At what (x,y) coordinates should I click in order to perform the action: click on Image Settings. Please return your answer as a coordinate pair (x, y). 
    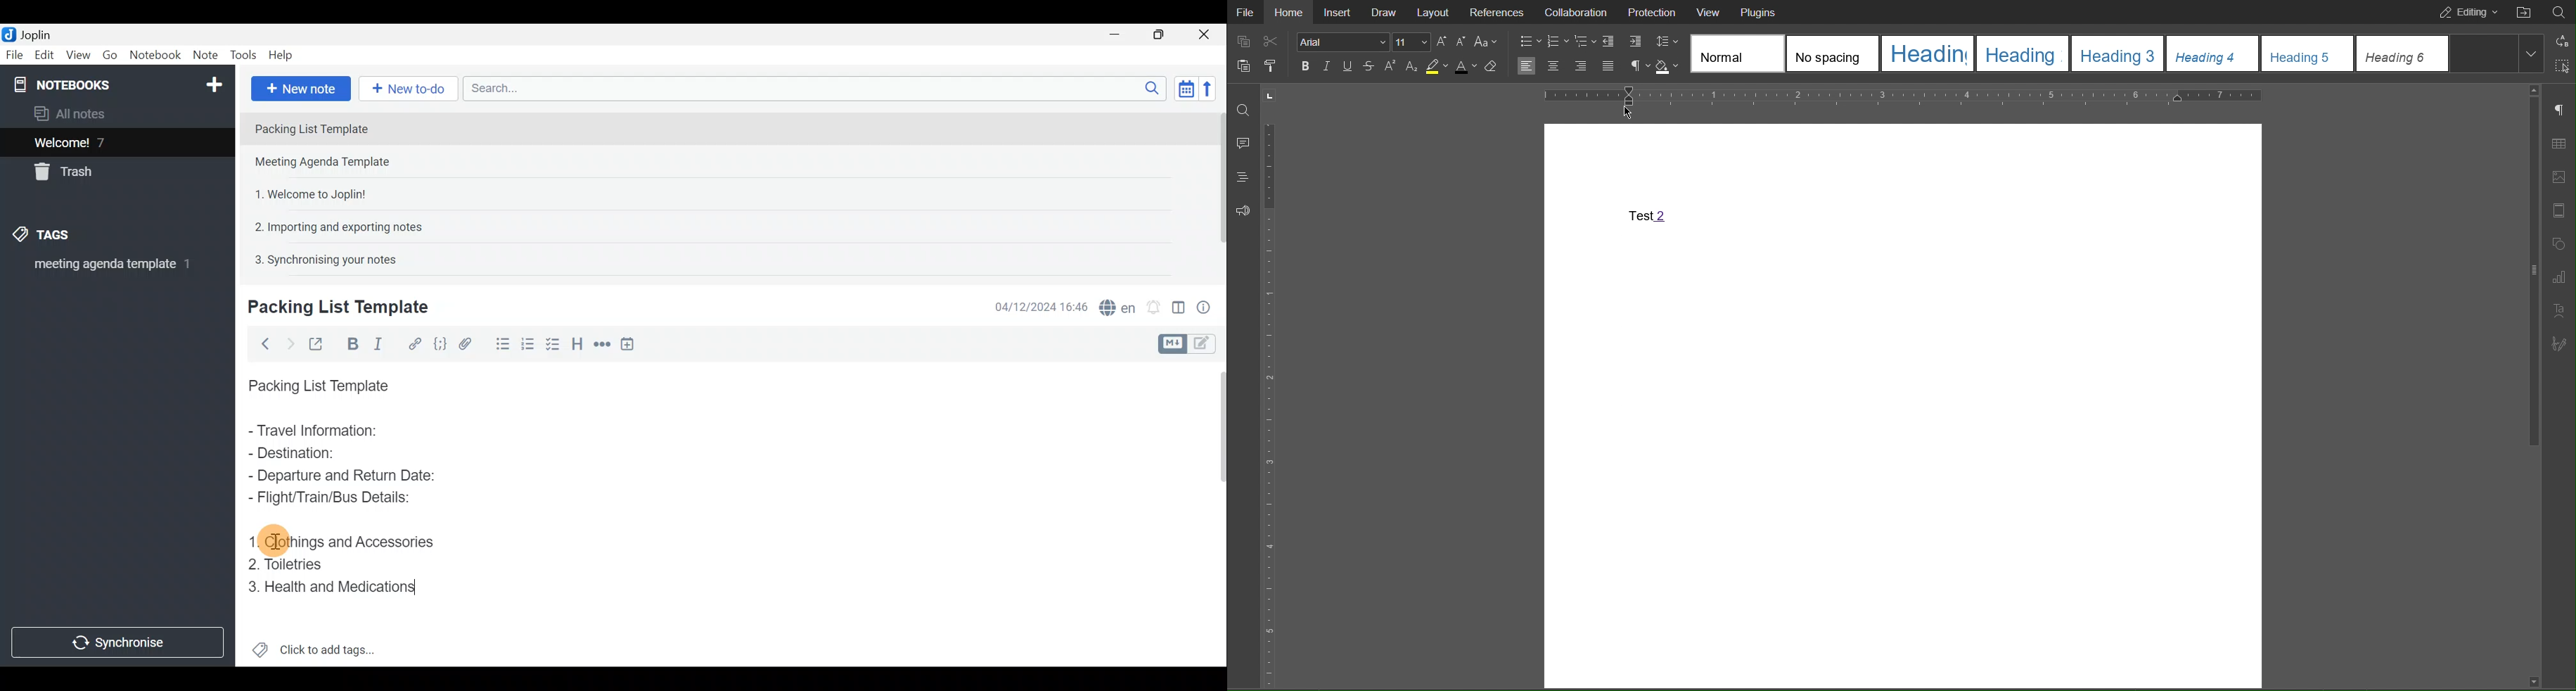
    Looking at the image, I should click on (2562, 177).